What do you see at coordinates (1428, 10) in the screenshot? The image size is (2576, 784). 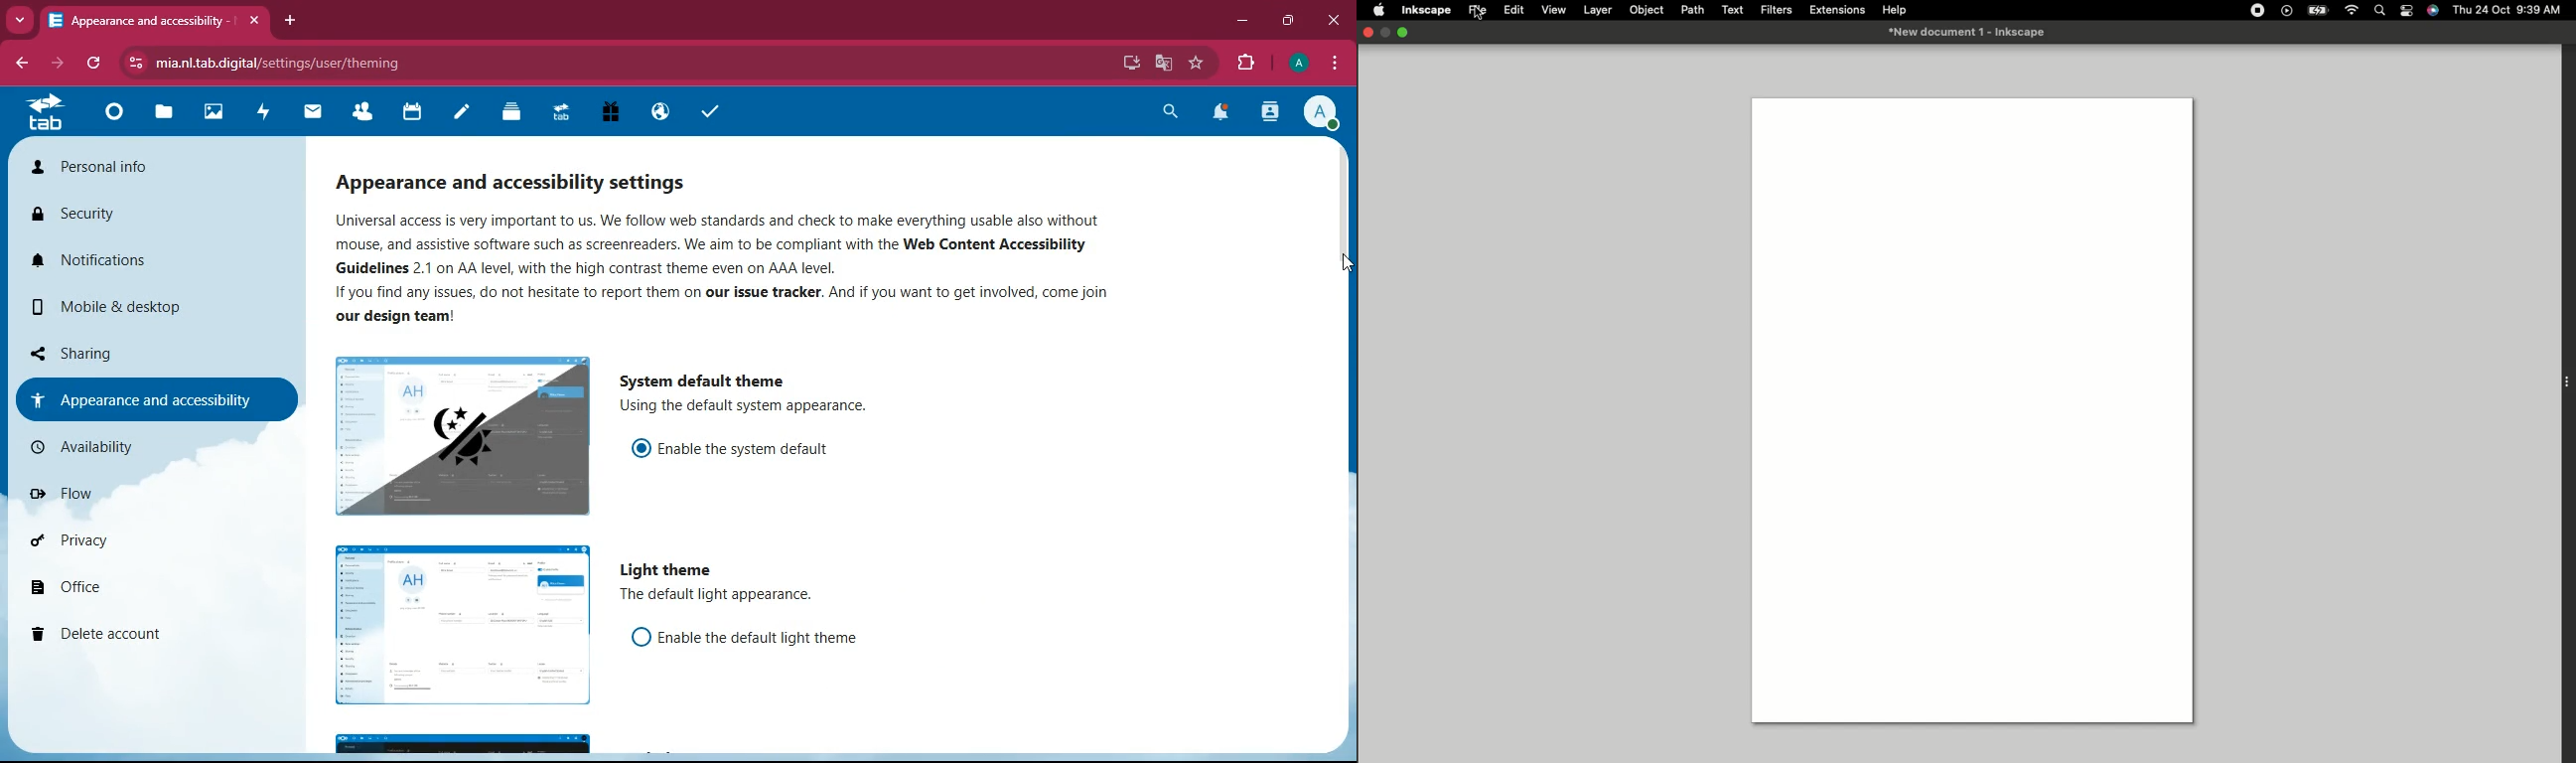 I see `Inkspace` at bounding box center [1428, 10].